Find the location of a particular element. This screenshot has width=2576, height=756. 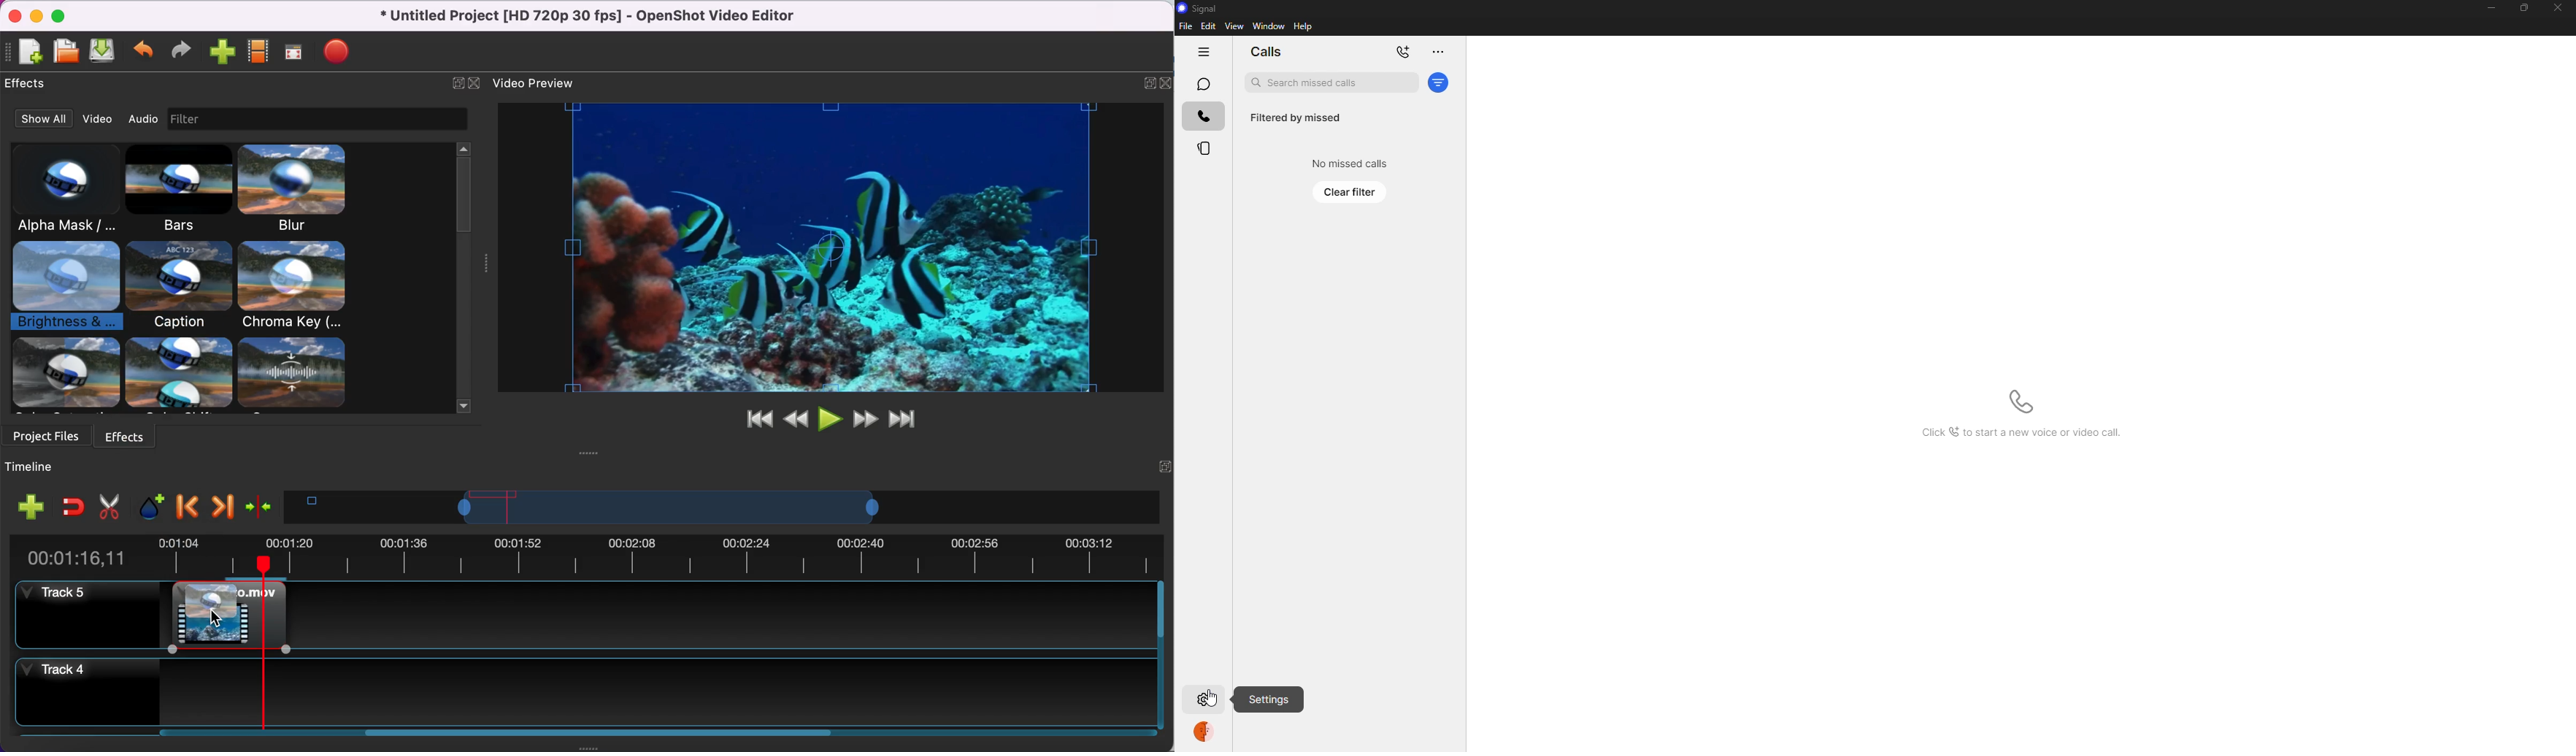

enable snapping is located at coordinates (73, 505).